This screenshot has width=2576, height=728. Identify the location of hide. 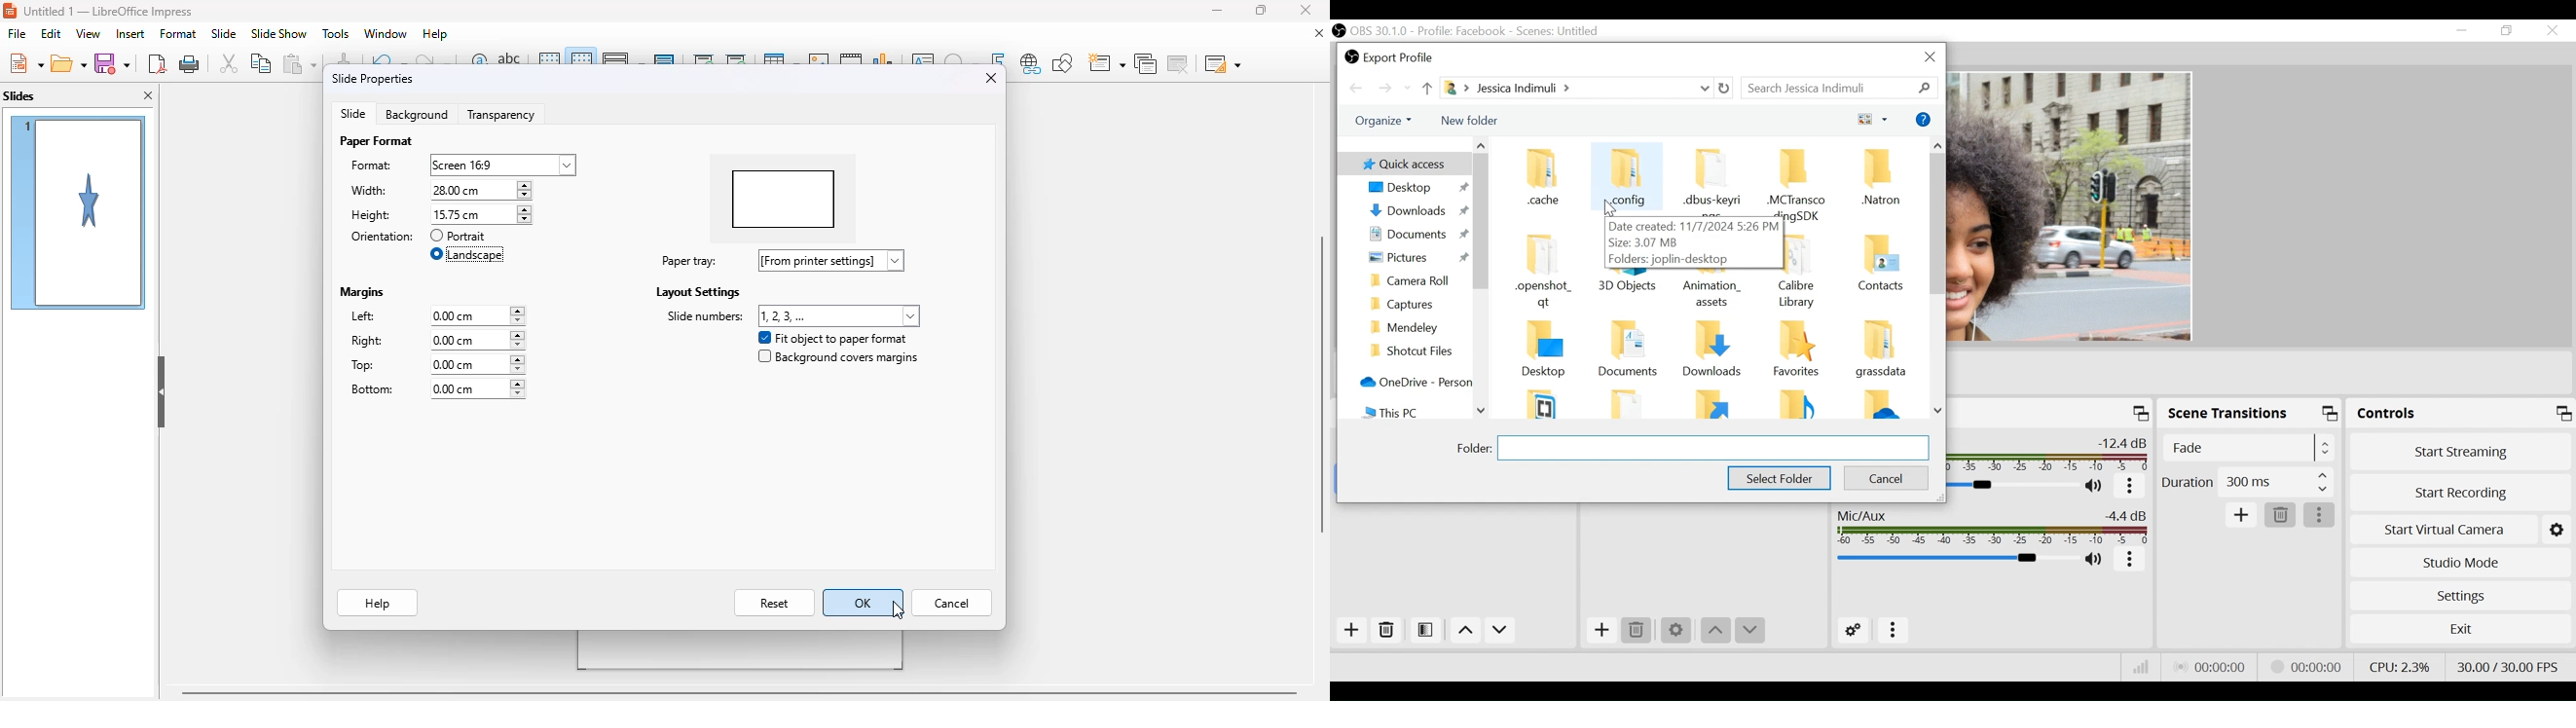
(161, 390).